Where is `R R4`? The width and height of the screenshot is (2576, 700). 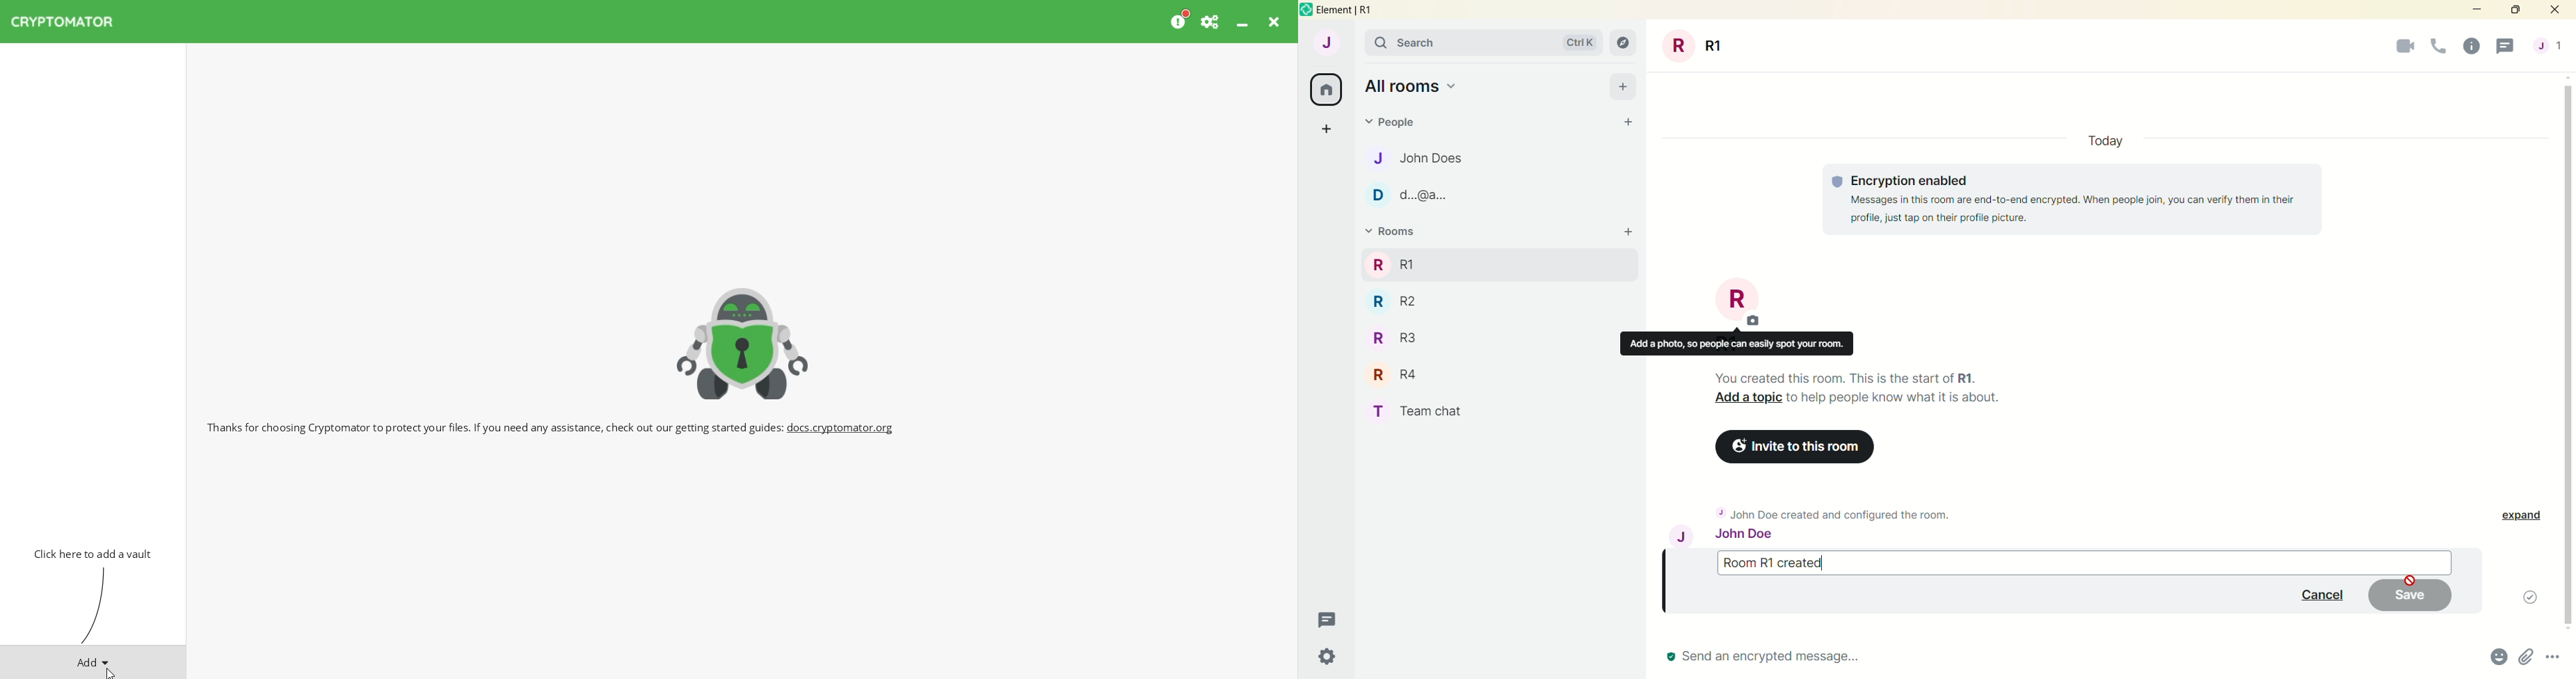 R R4 is located at coordinates (1391, 373).